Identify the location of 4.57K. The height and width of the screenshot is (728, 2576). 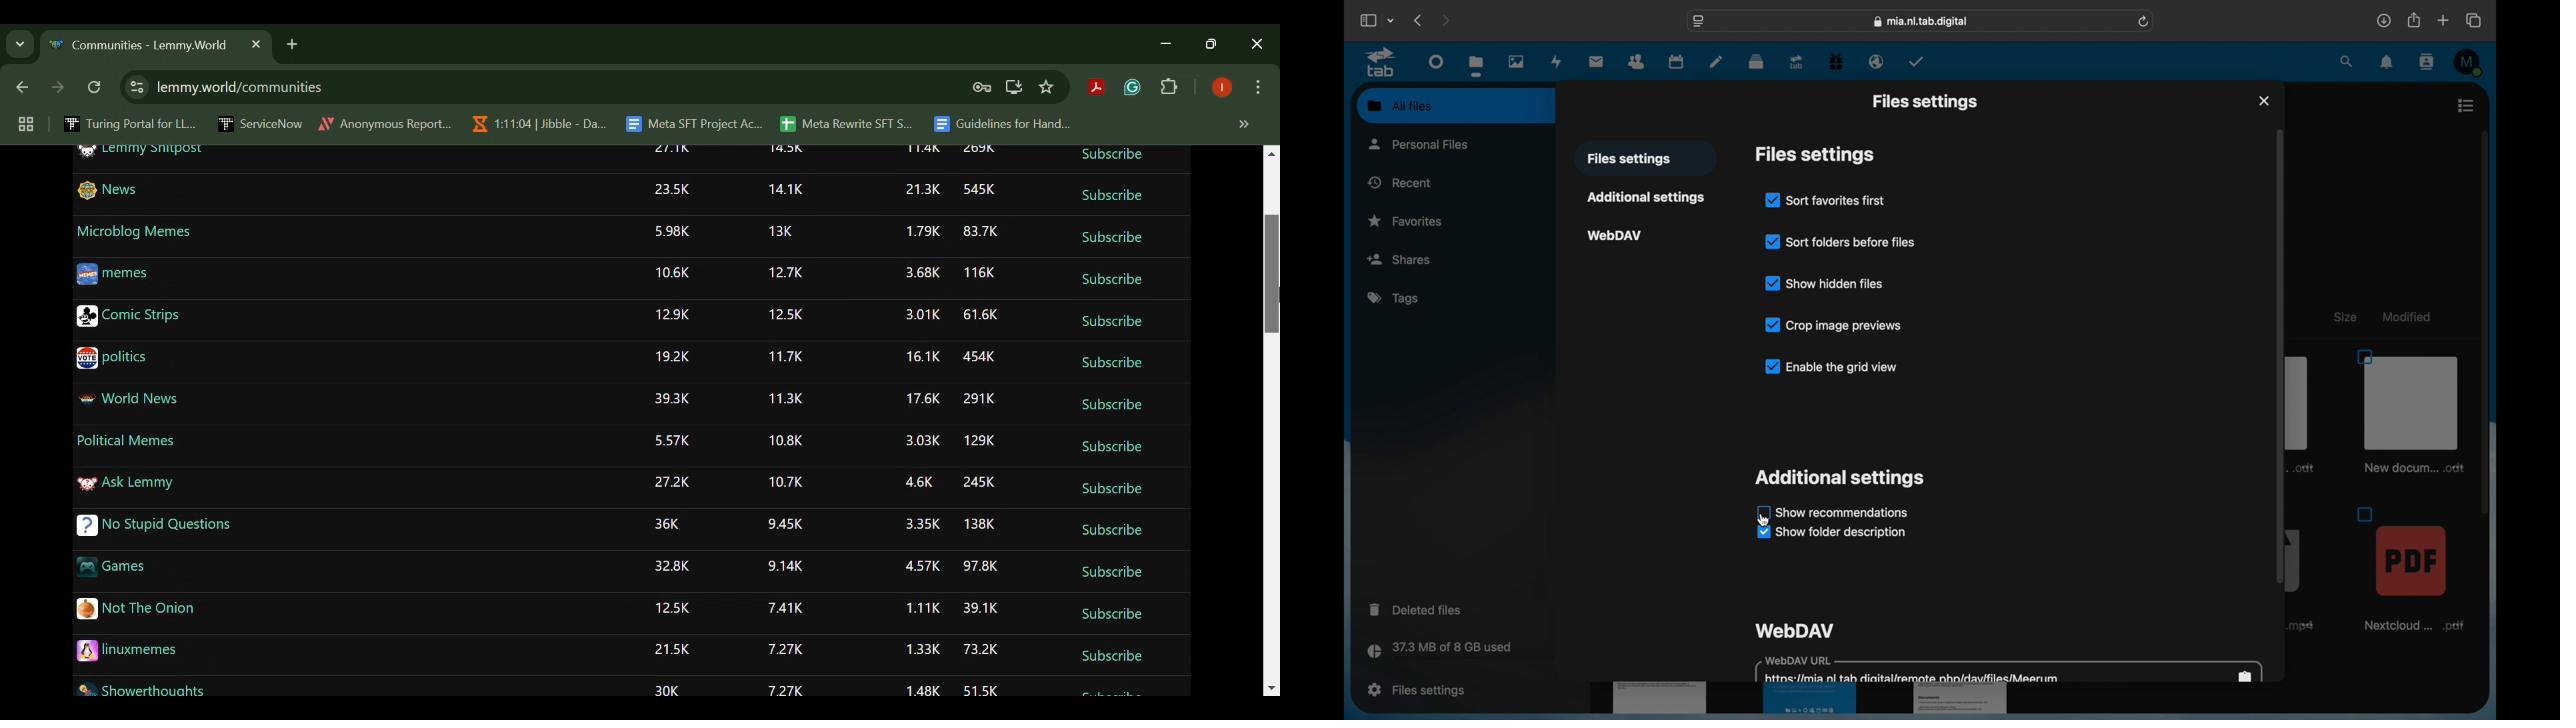
(924, 567).